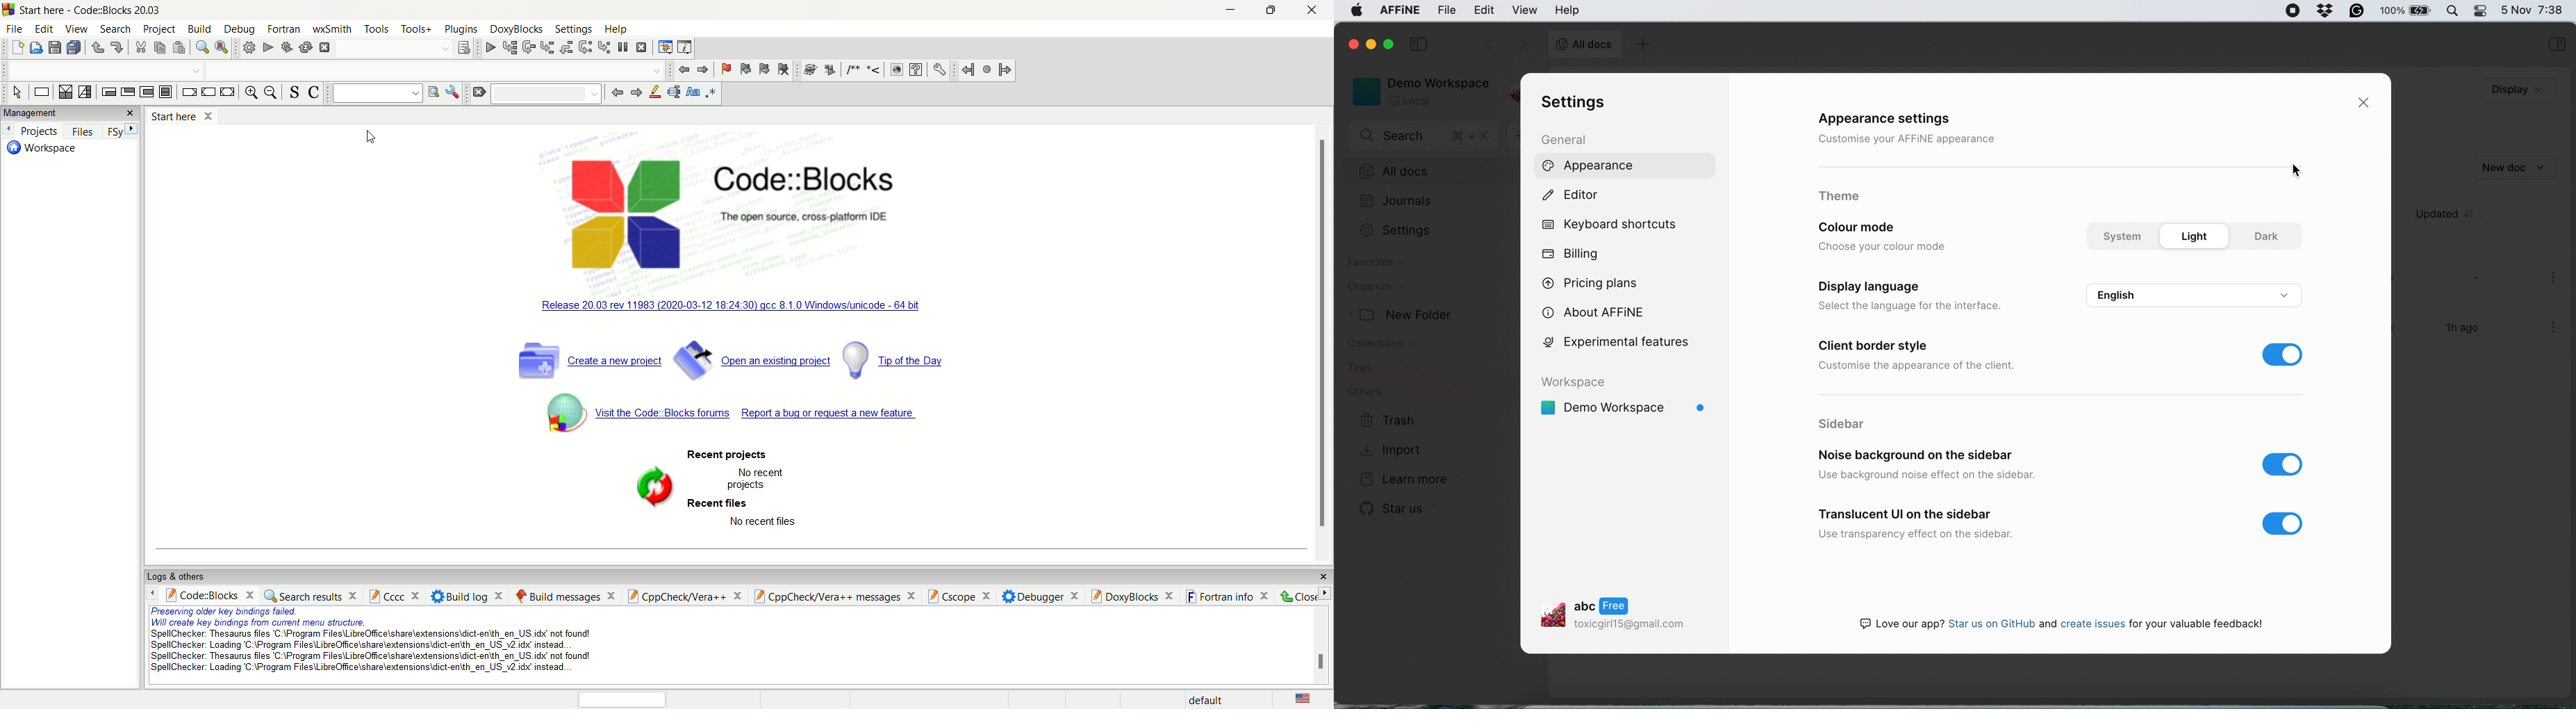 The height and width of the screenshot is (728, 2576). Describe the element at coordinates (292, 93) in the screenshot. I see `toggle source` at that location.